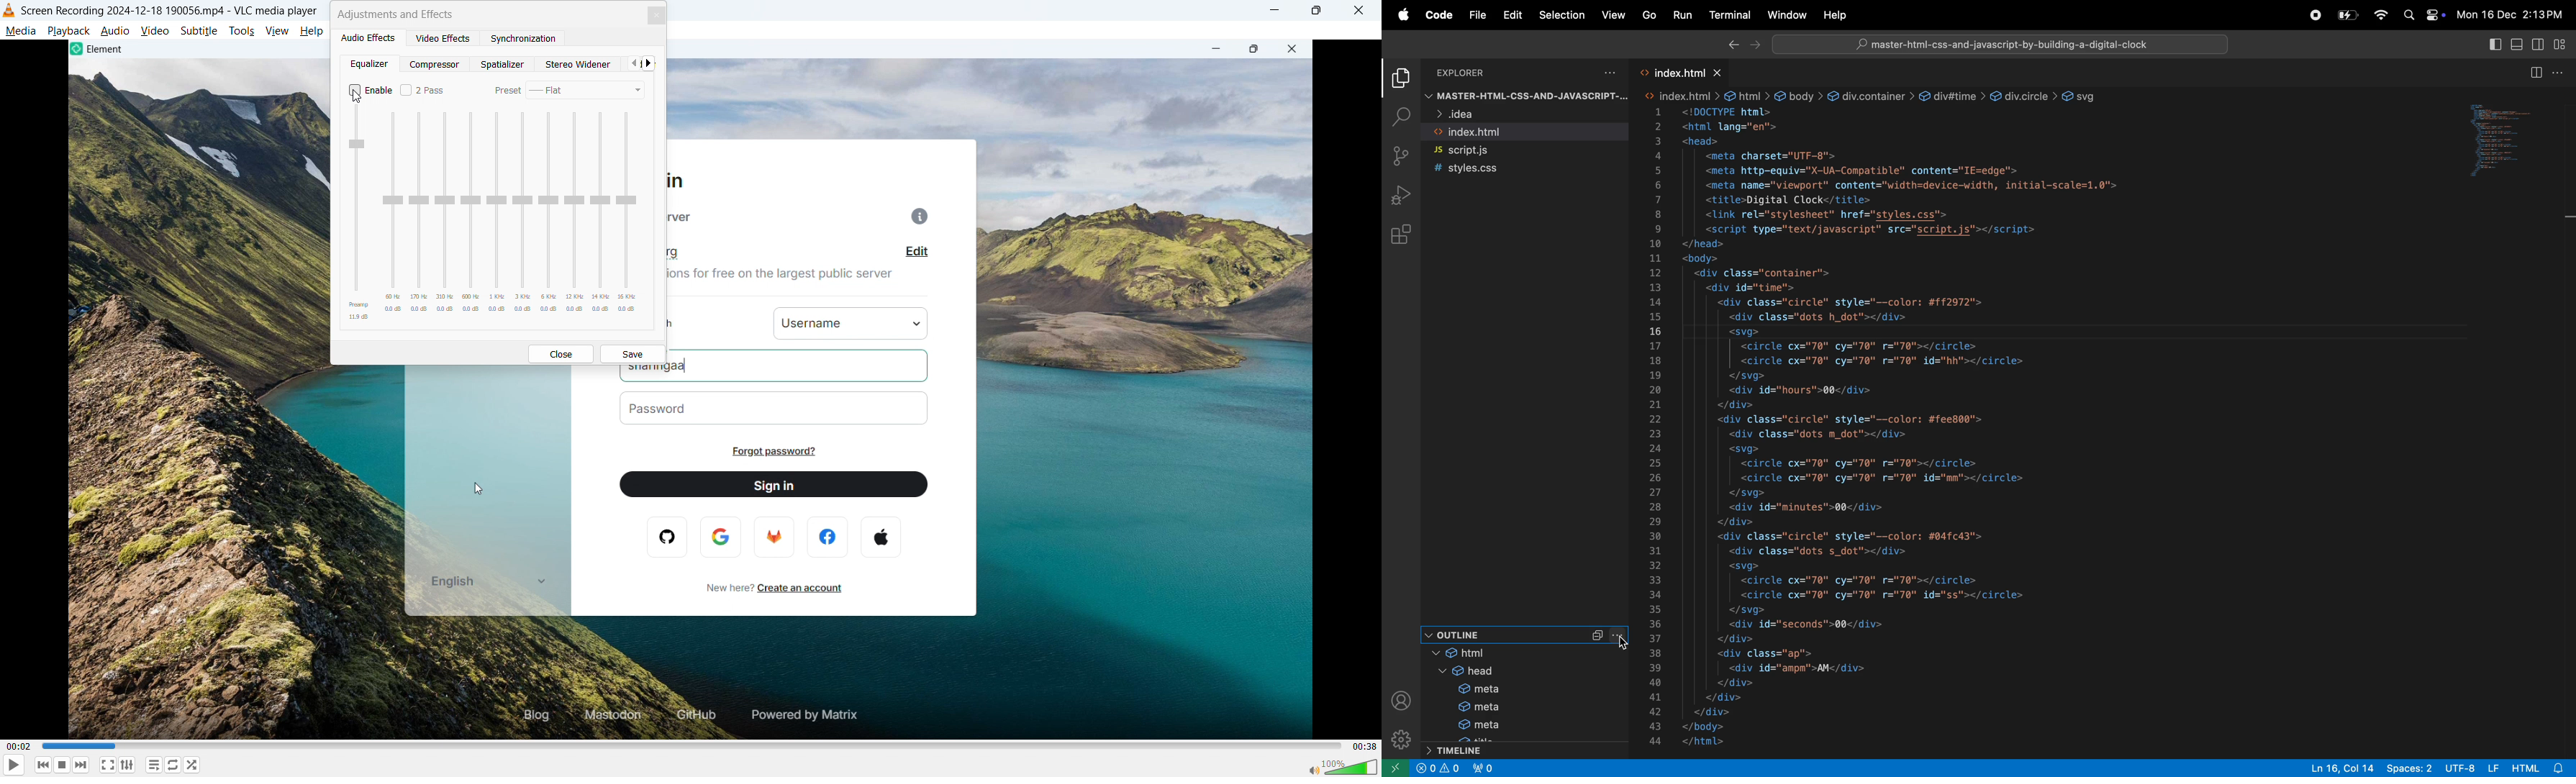 The width and height of the screenshot is (2576, 784). I want to click on Adjust 12 kilohertz , so click(575, 213).